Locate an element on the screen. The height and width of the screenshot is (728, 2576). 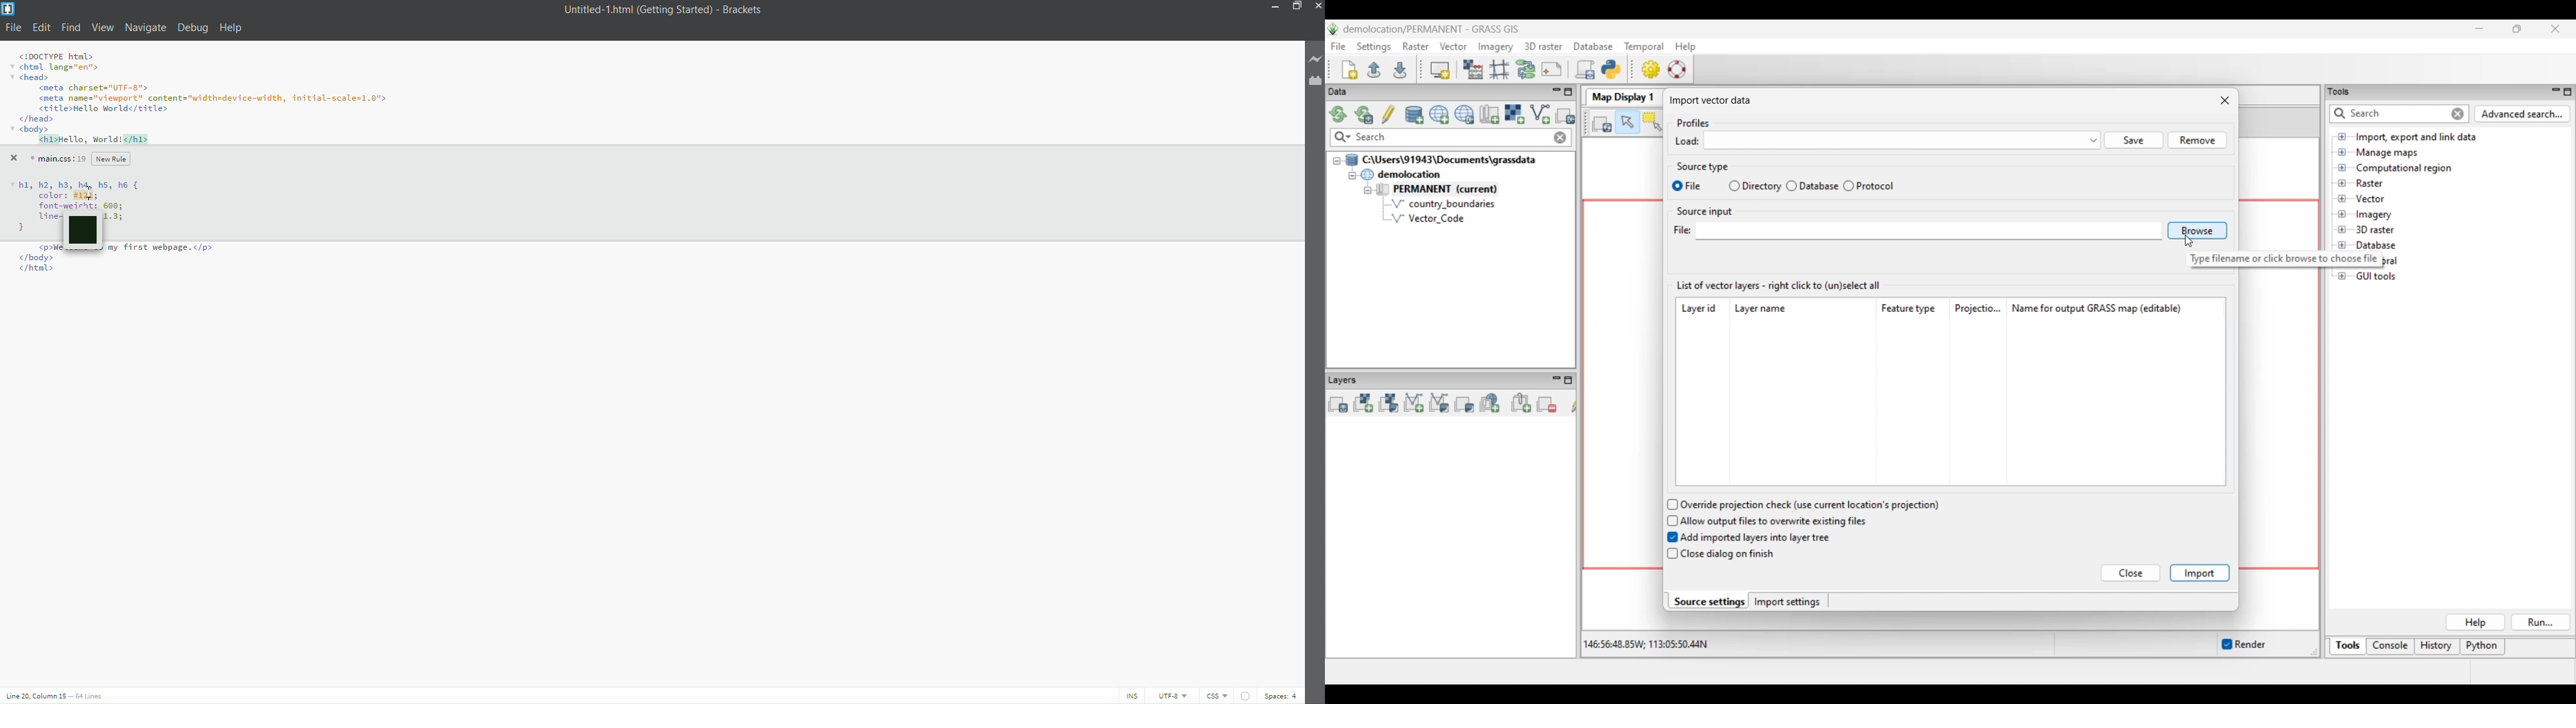
file is located at coordinates (14, 28).